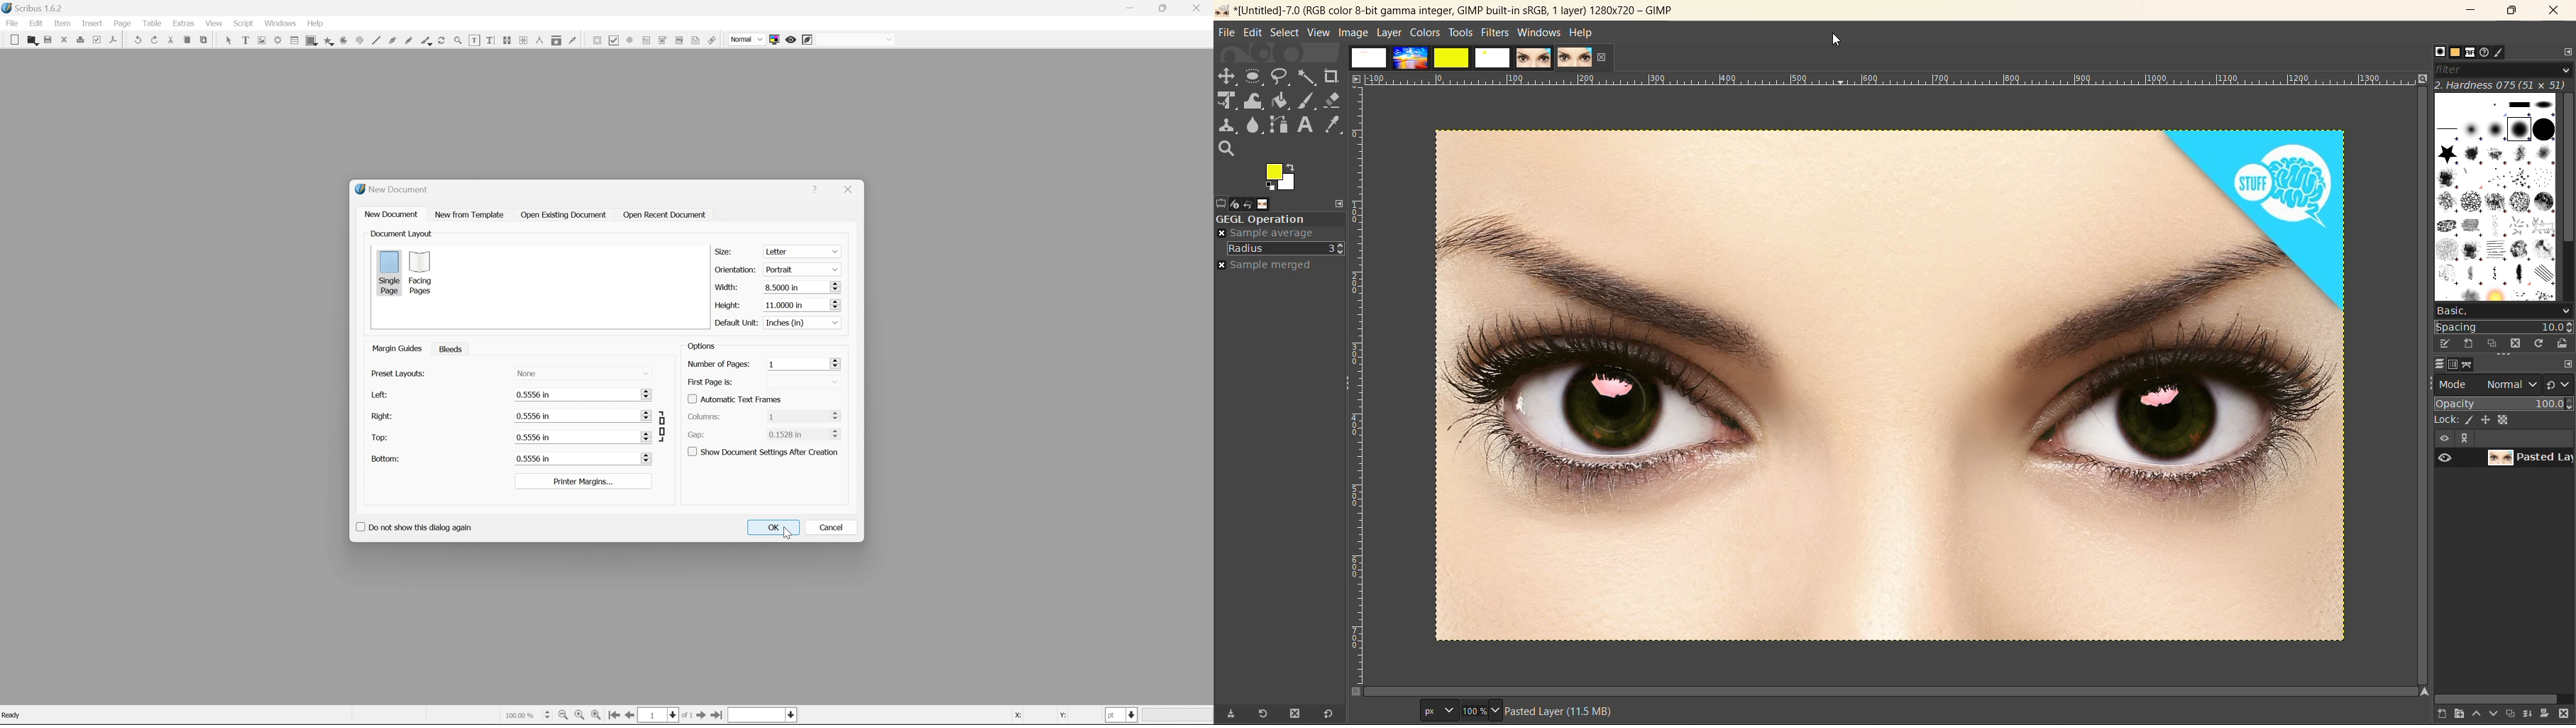  I want to click on link text frames, so click(507, 41).